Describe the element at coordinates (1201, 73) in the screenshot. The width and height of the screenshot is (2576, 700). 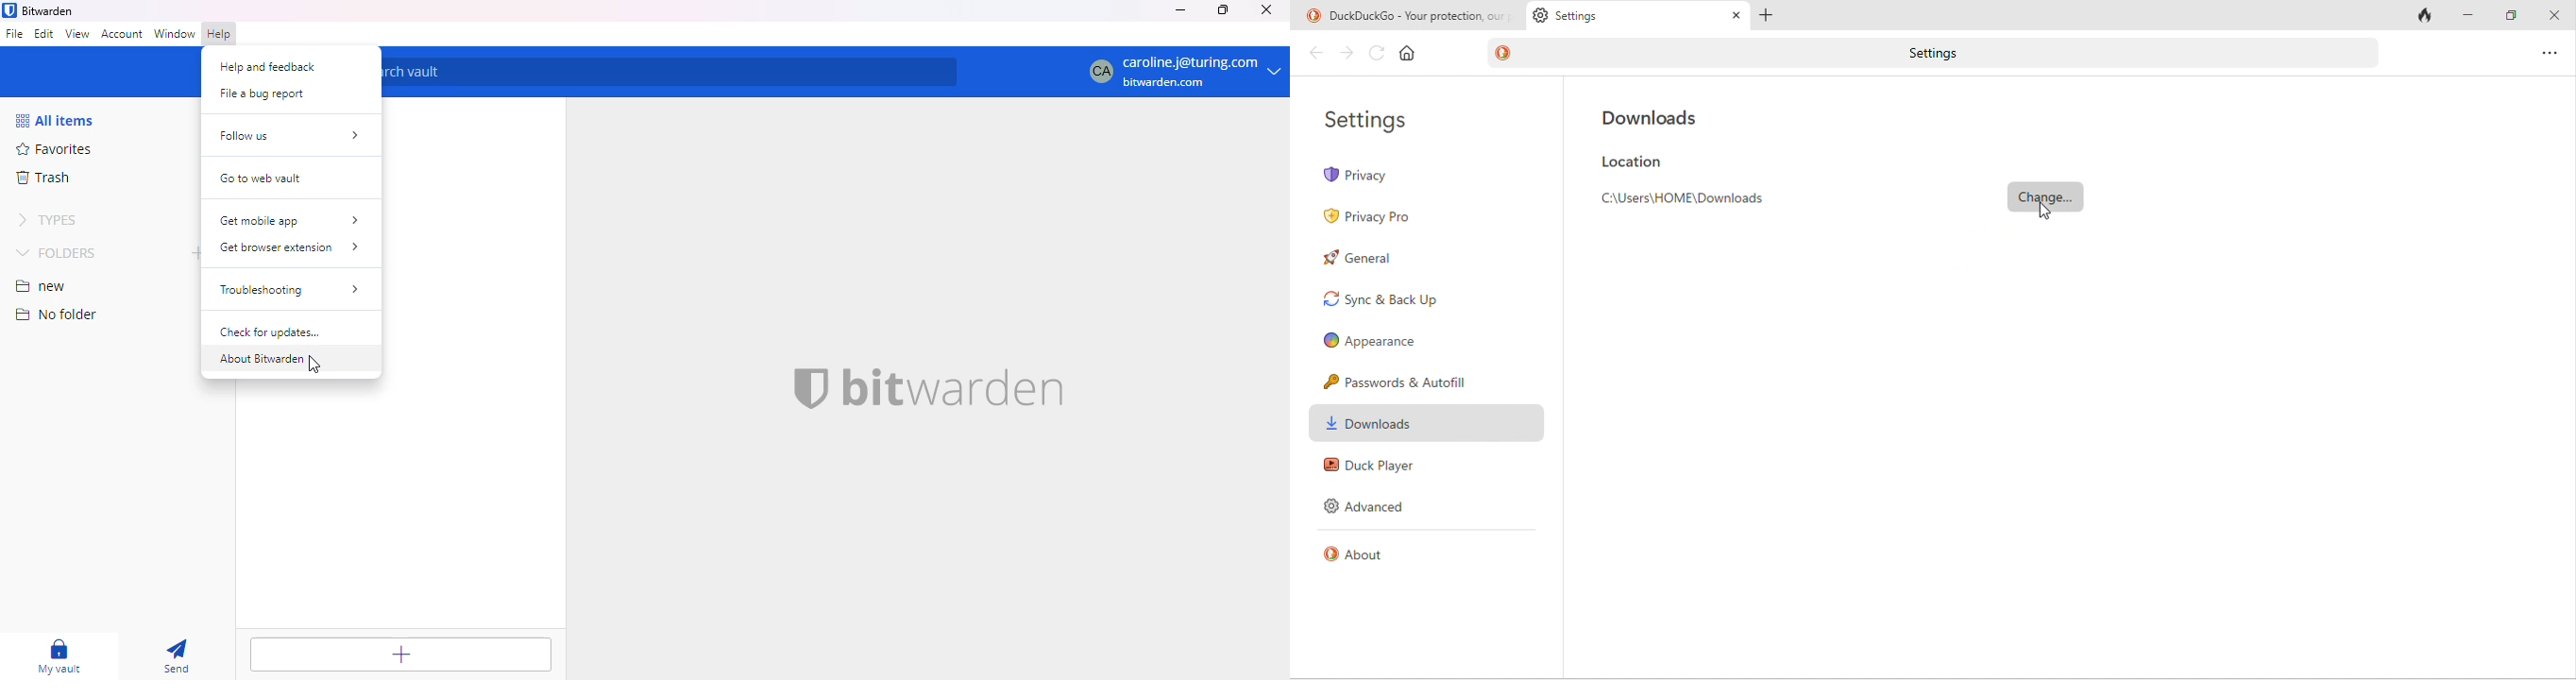
I see `caroline.j@turing.com bitwarden.com` at that location.